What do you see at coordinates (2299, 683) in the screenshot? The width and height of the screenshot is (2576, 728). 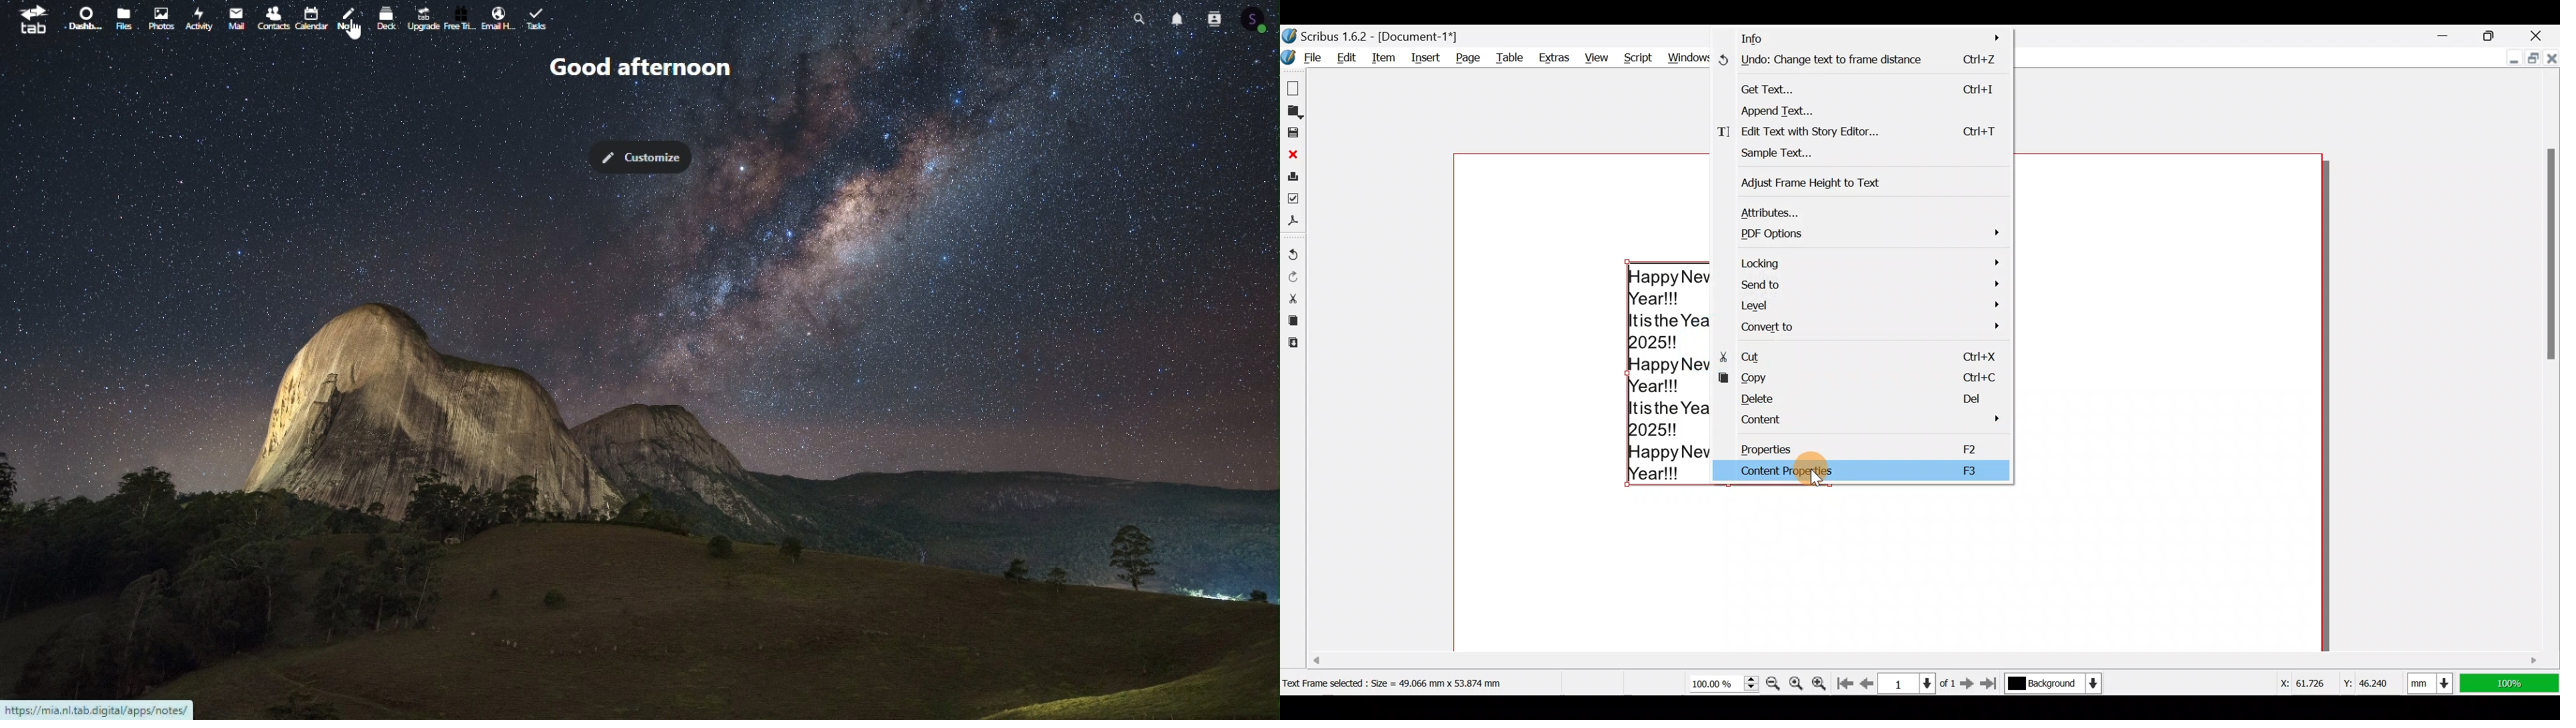 I see `X-axis dimension values` at bounding box center [2299, 683].